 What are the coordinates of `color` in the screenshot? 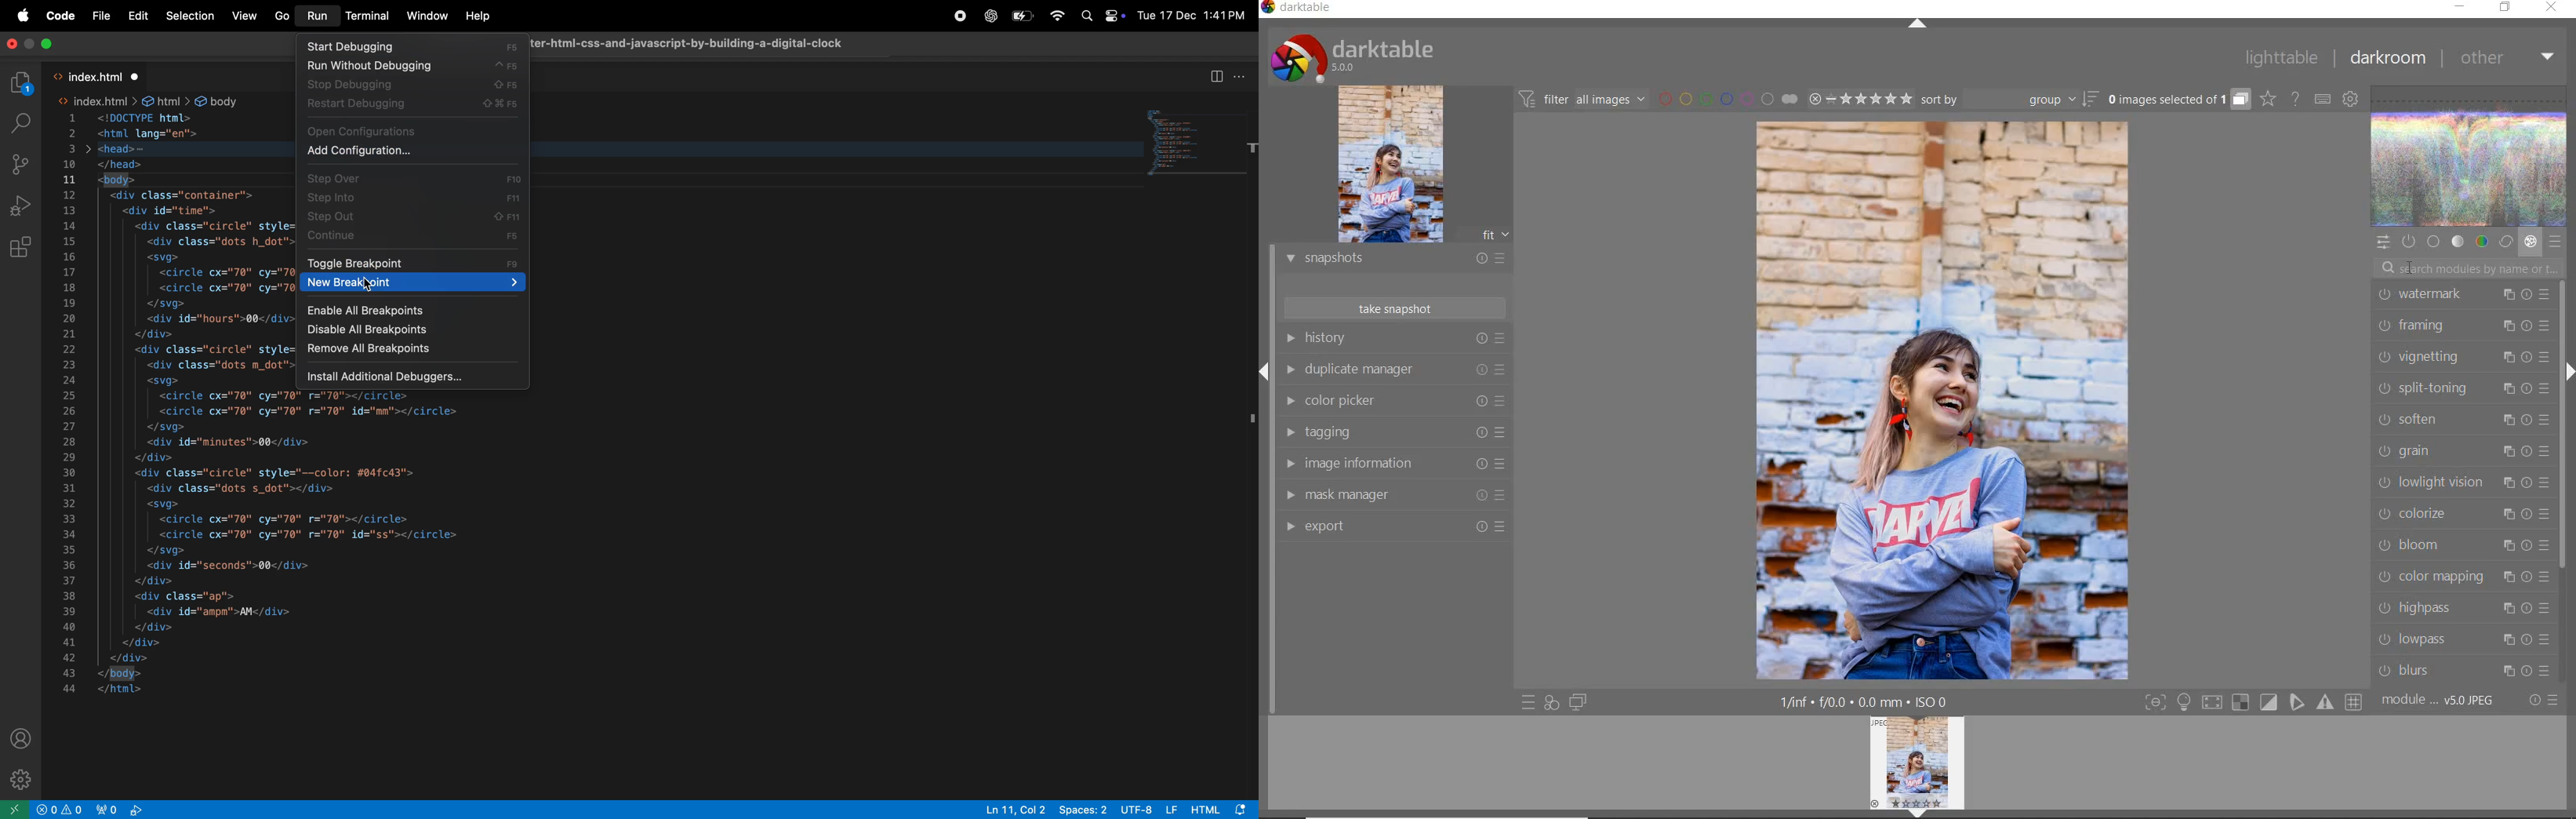 It's located at (2481, 242).